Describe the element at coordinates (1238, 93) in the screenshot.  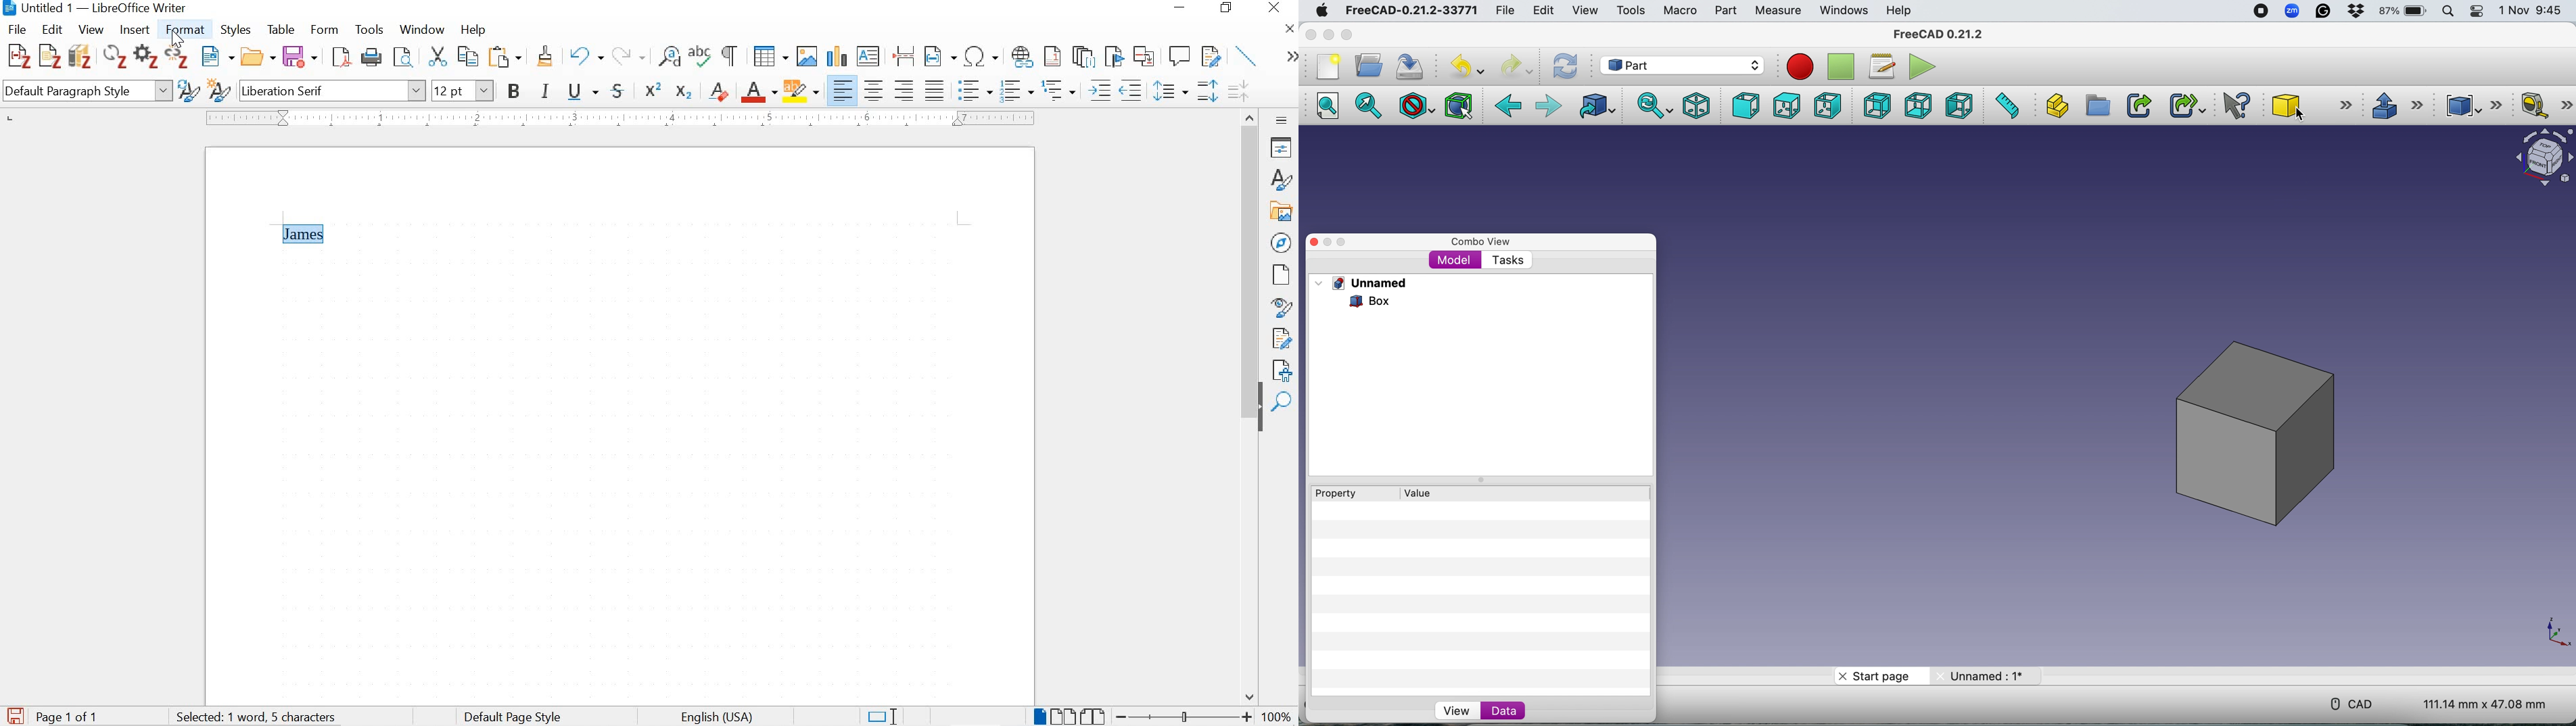
I see `decrease paragraph spacing` at that location.